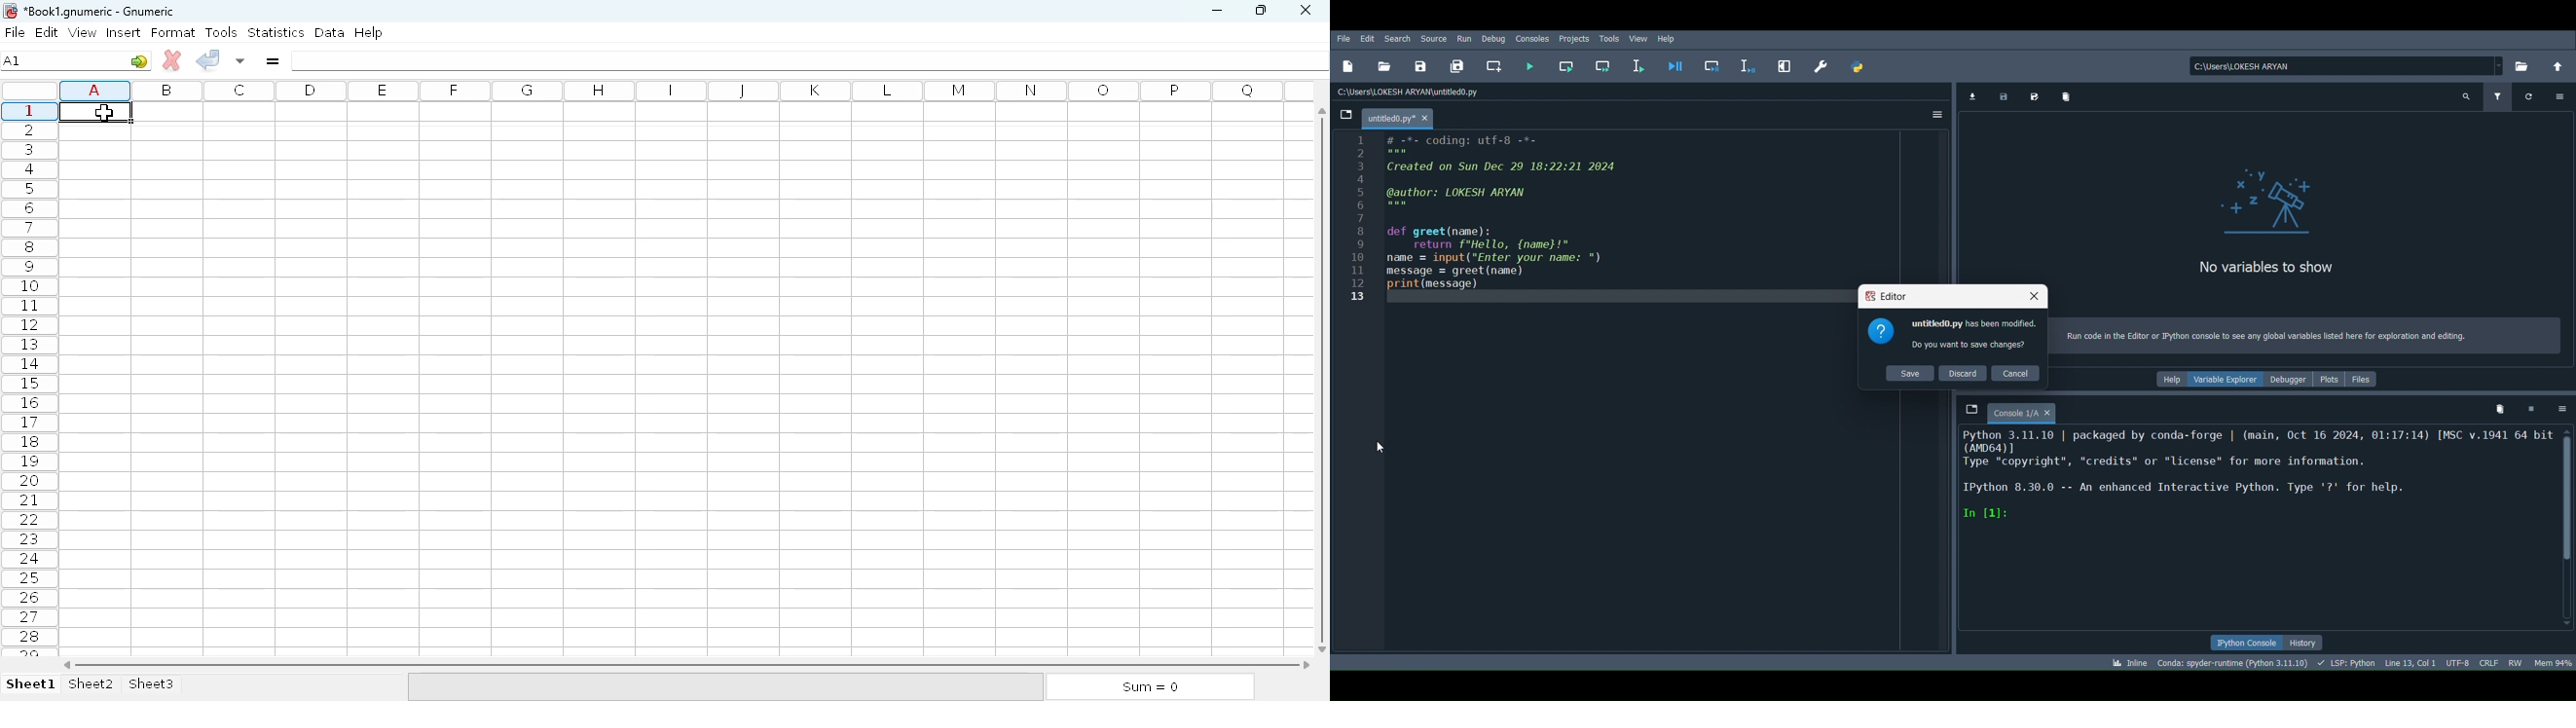 The image size is (2576, 728). Describe the element at coordinates (1405, 116) in the screenshot. I see `Filename` at that location.